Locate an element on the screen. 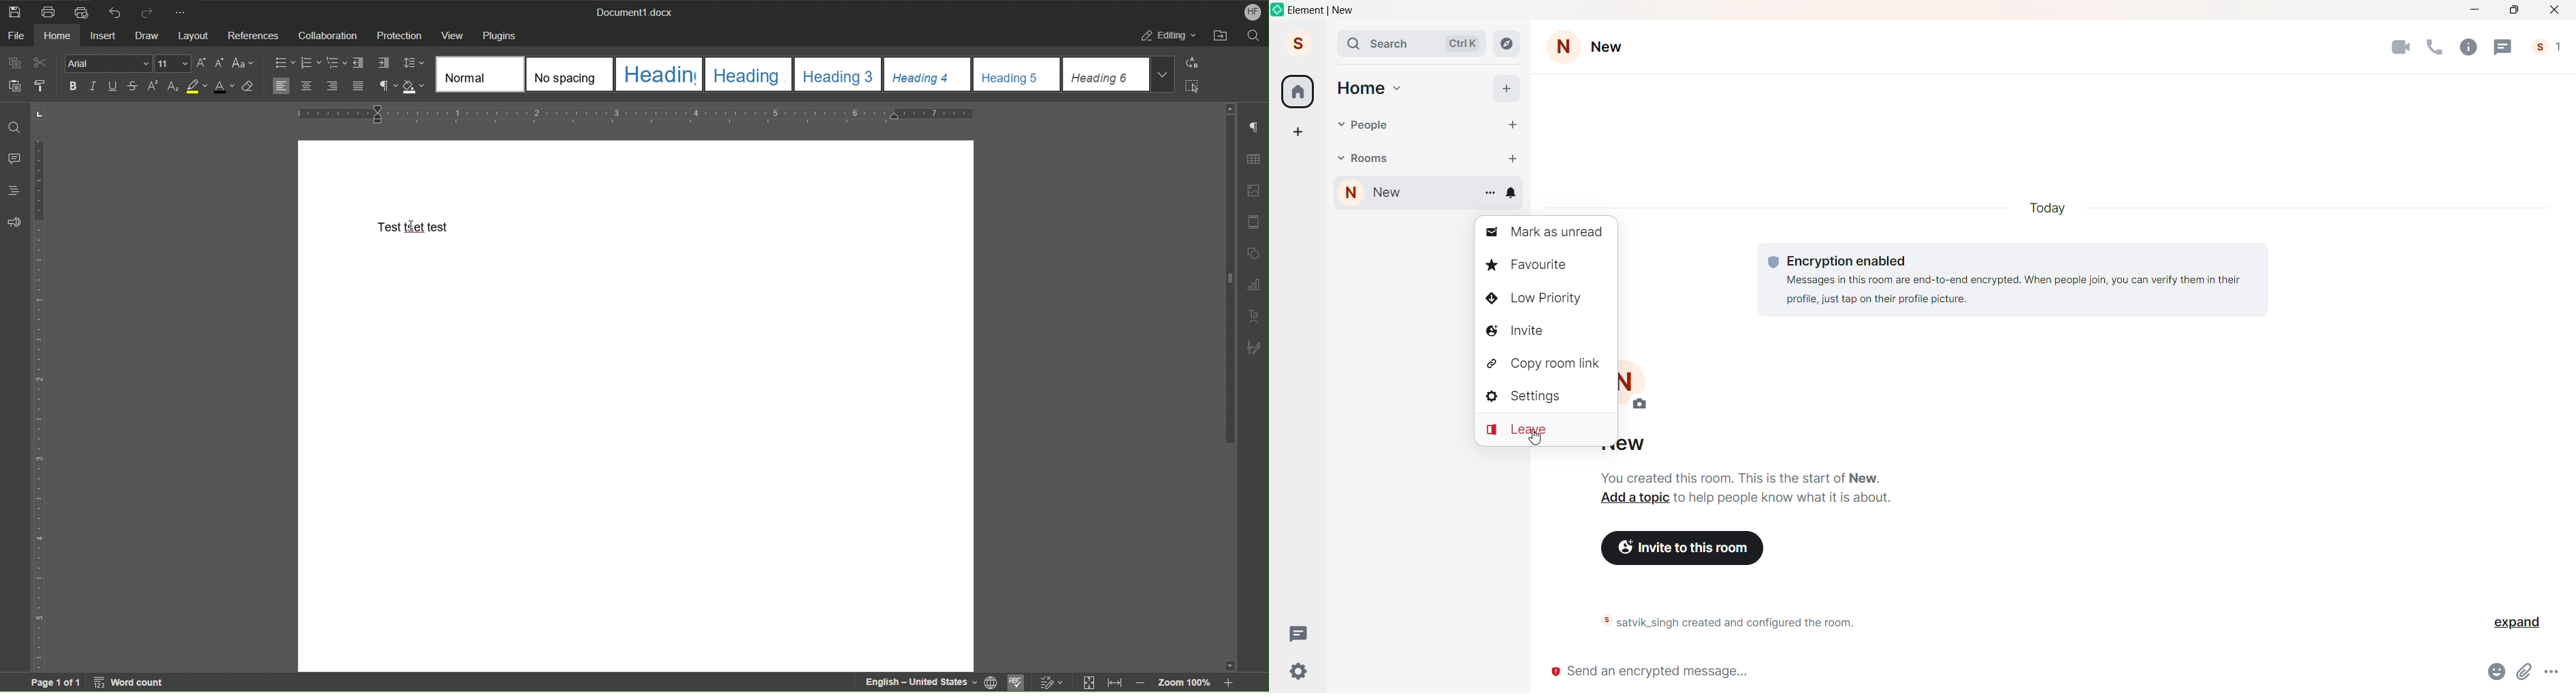 This screenshot has width=2576, height=700. Settings is located at coordinates (1544, 397).